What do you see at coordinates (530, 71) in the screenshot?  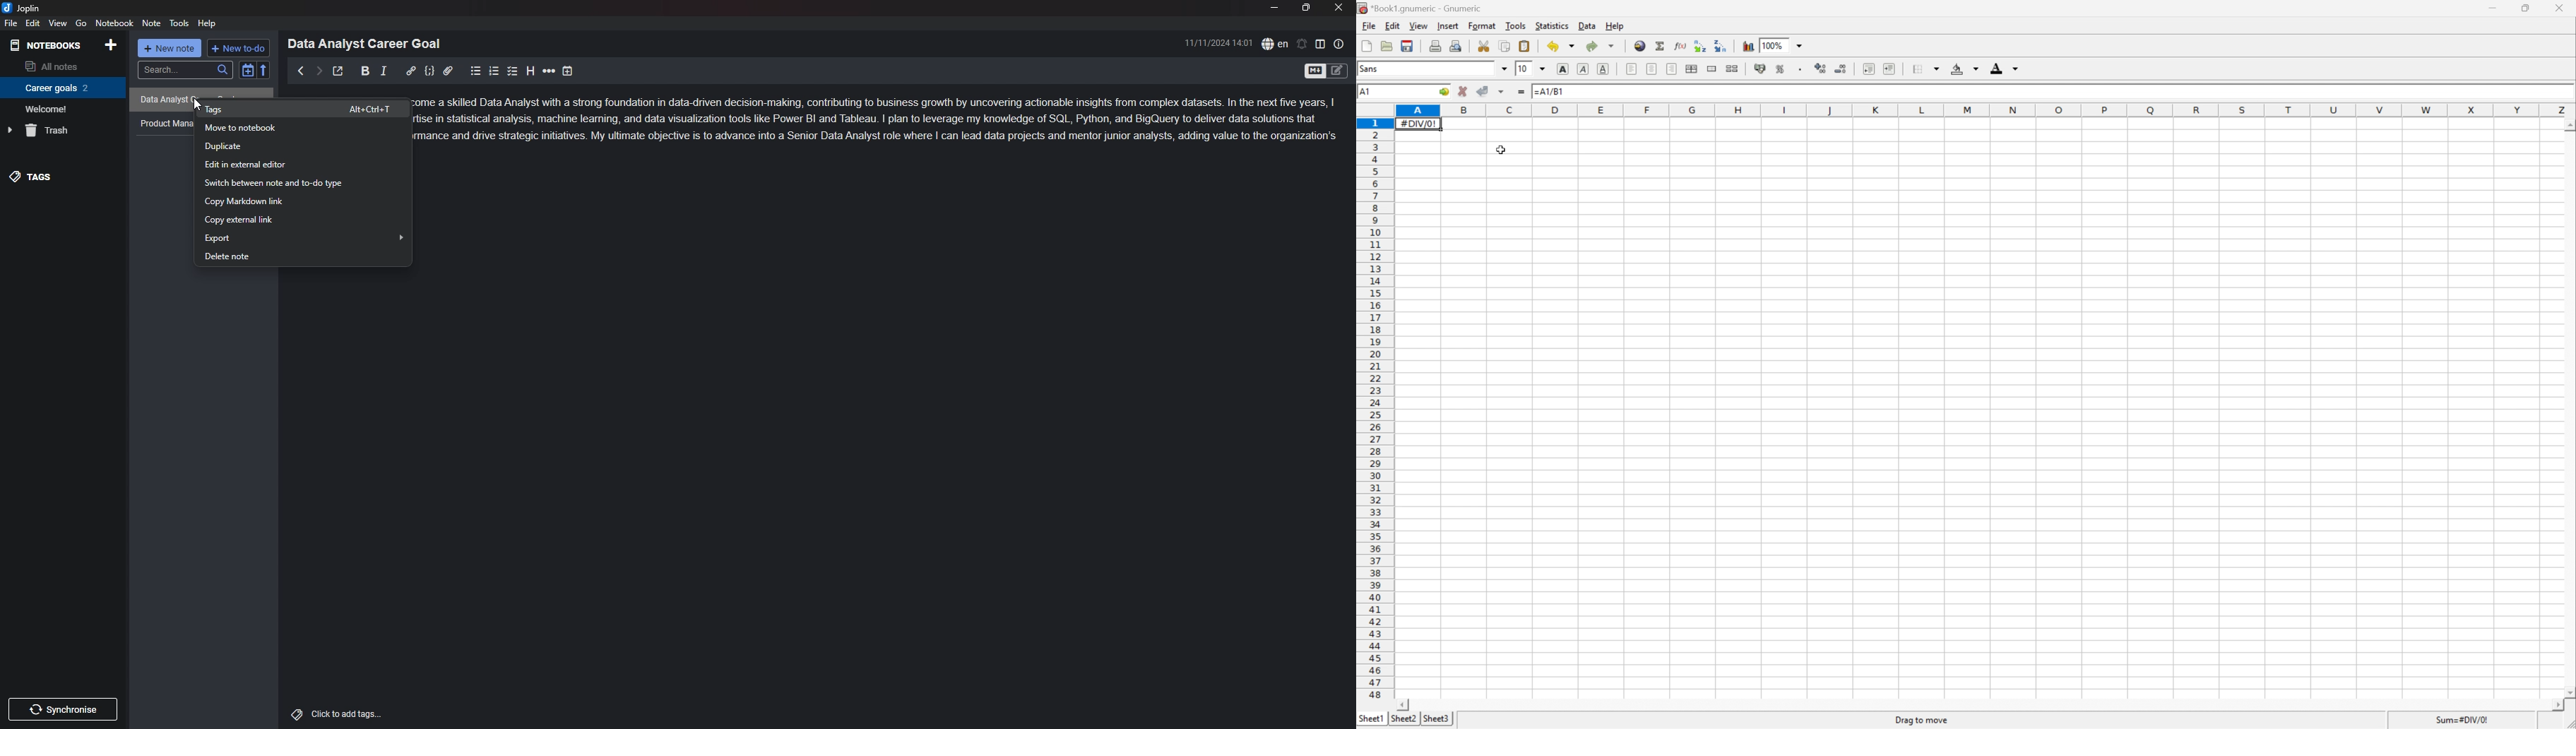 I see `heading` at bounding box center [530, 71].